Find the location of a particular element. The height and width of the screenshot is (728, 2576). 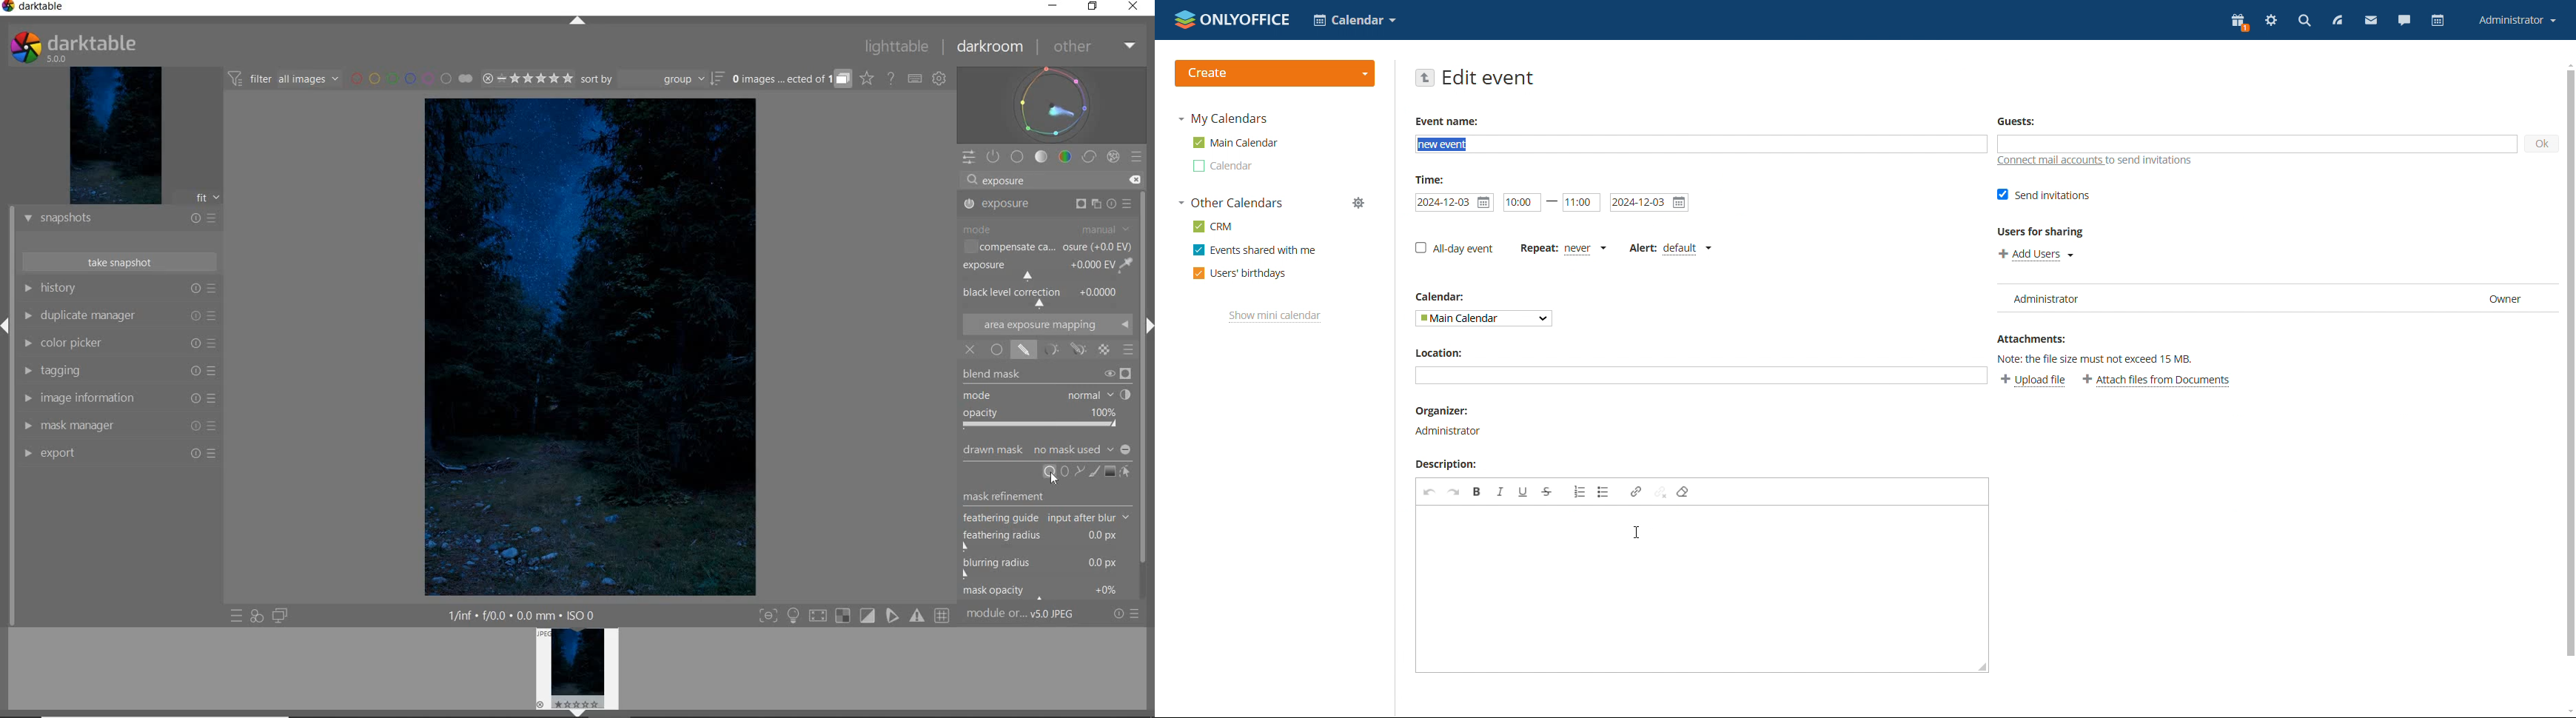

Scrollbar is located at coordinates (1149, 467).